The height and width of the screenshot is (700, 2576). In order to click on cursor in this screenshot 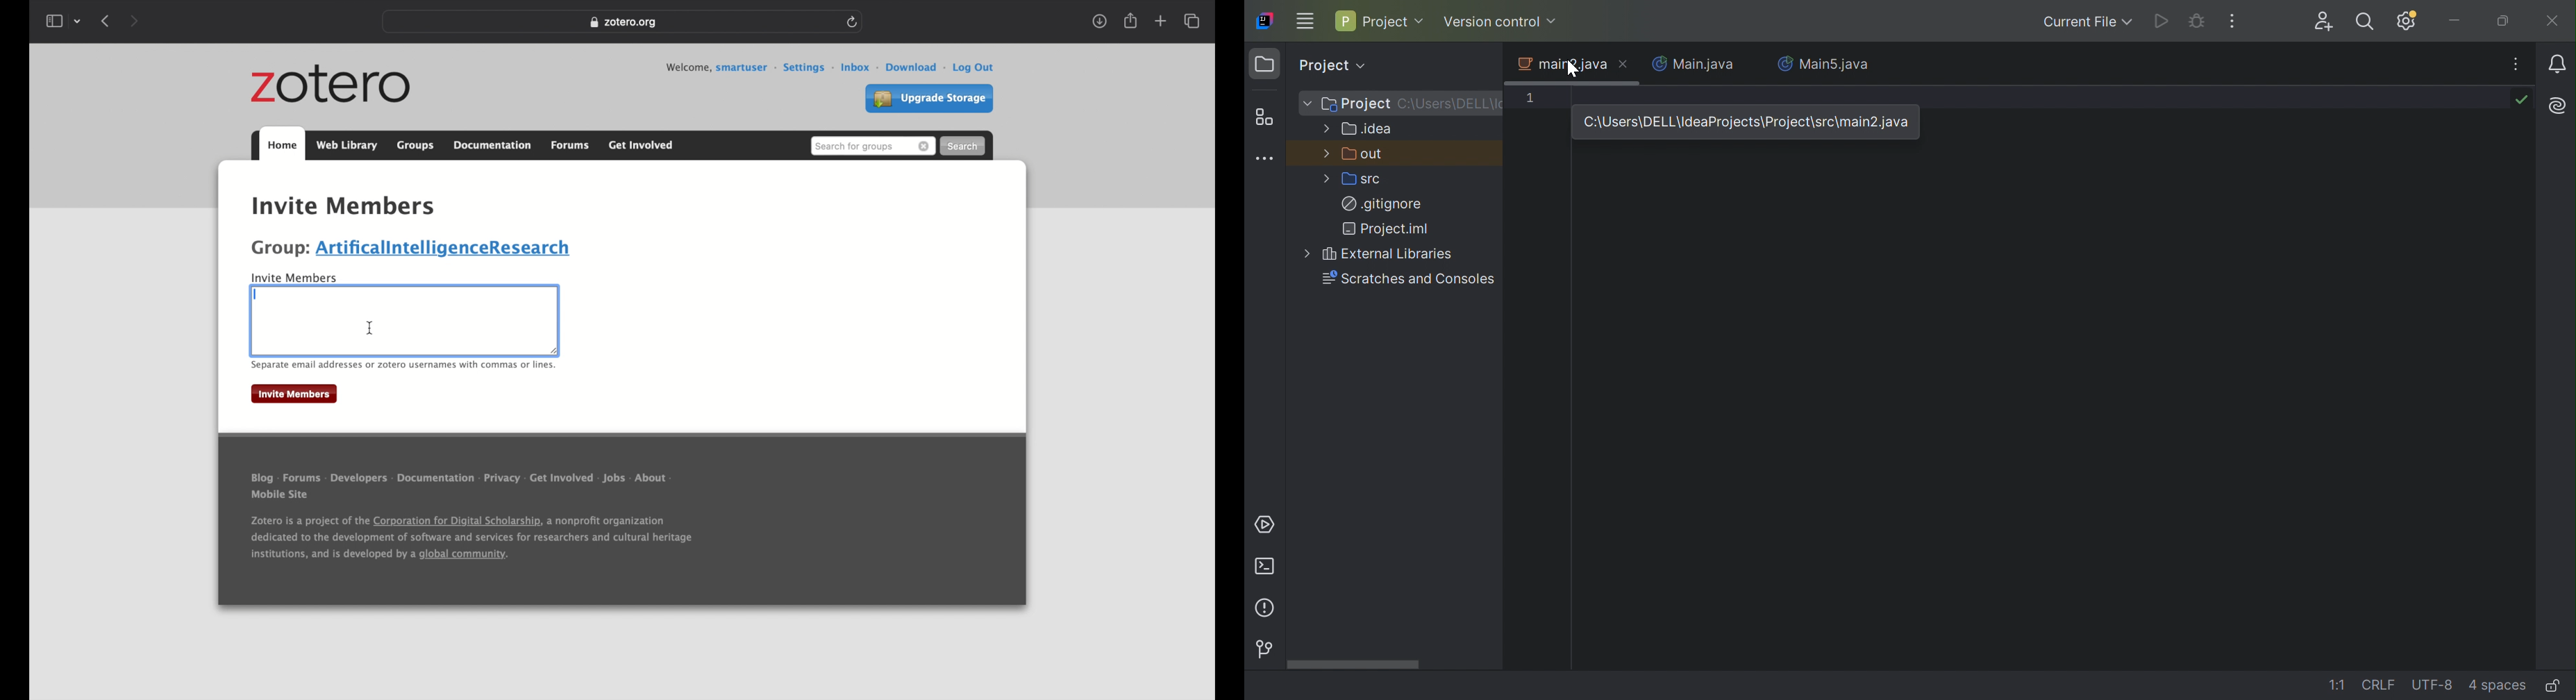, I will do `click(1571, 69)`.